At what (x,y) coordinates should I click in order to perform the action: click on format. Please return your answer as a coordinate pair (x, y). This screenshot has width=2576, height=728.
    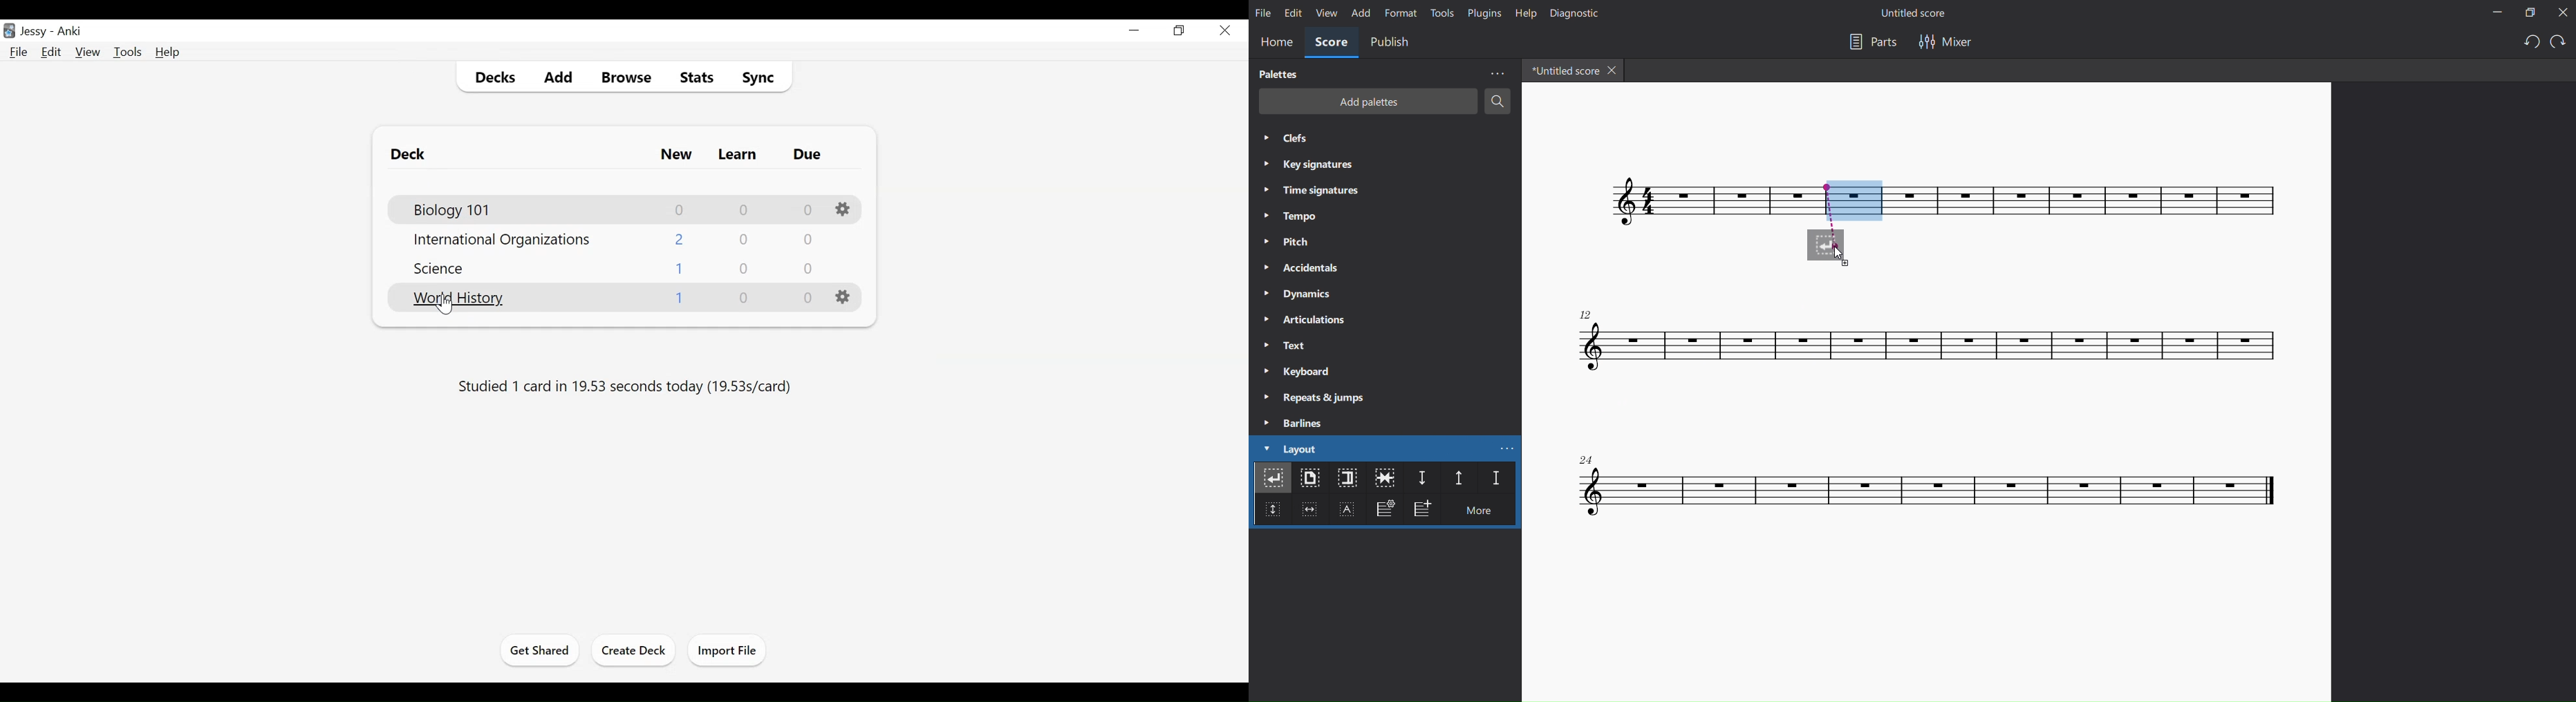
    Looking at the image, I should click on (1401, 13).